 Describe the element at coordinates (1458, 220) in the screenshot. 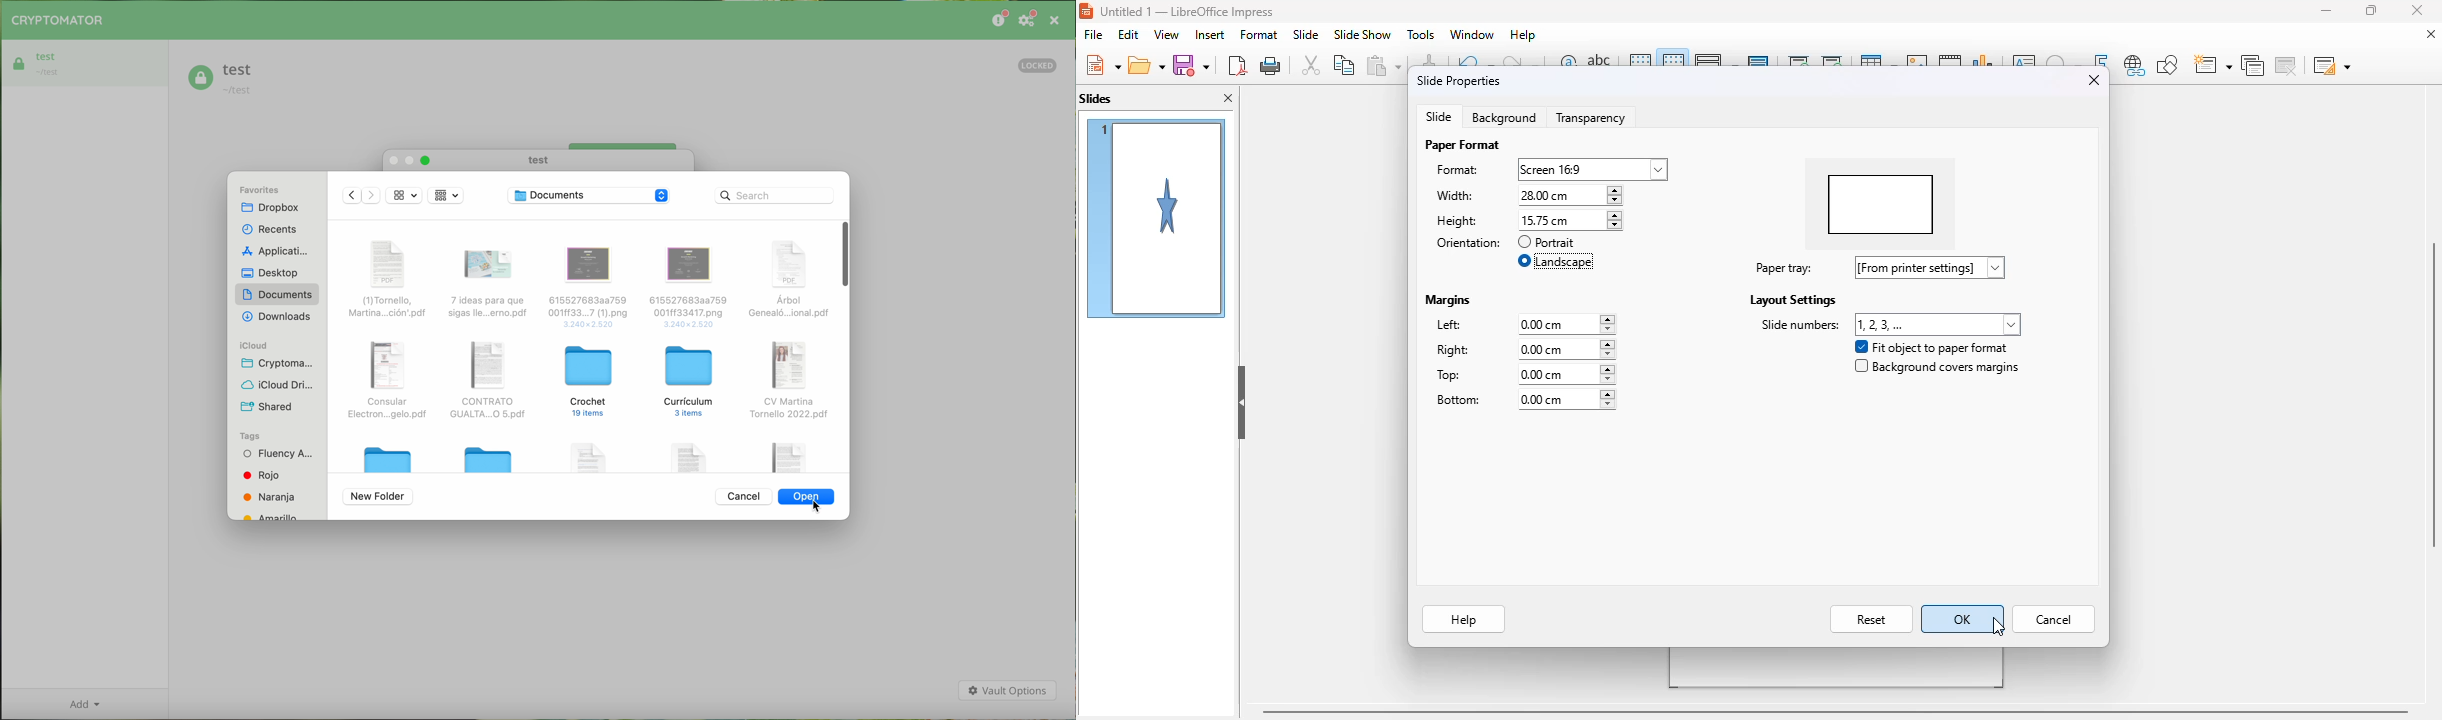

I see `height` at that location.